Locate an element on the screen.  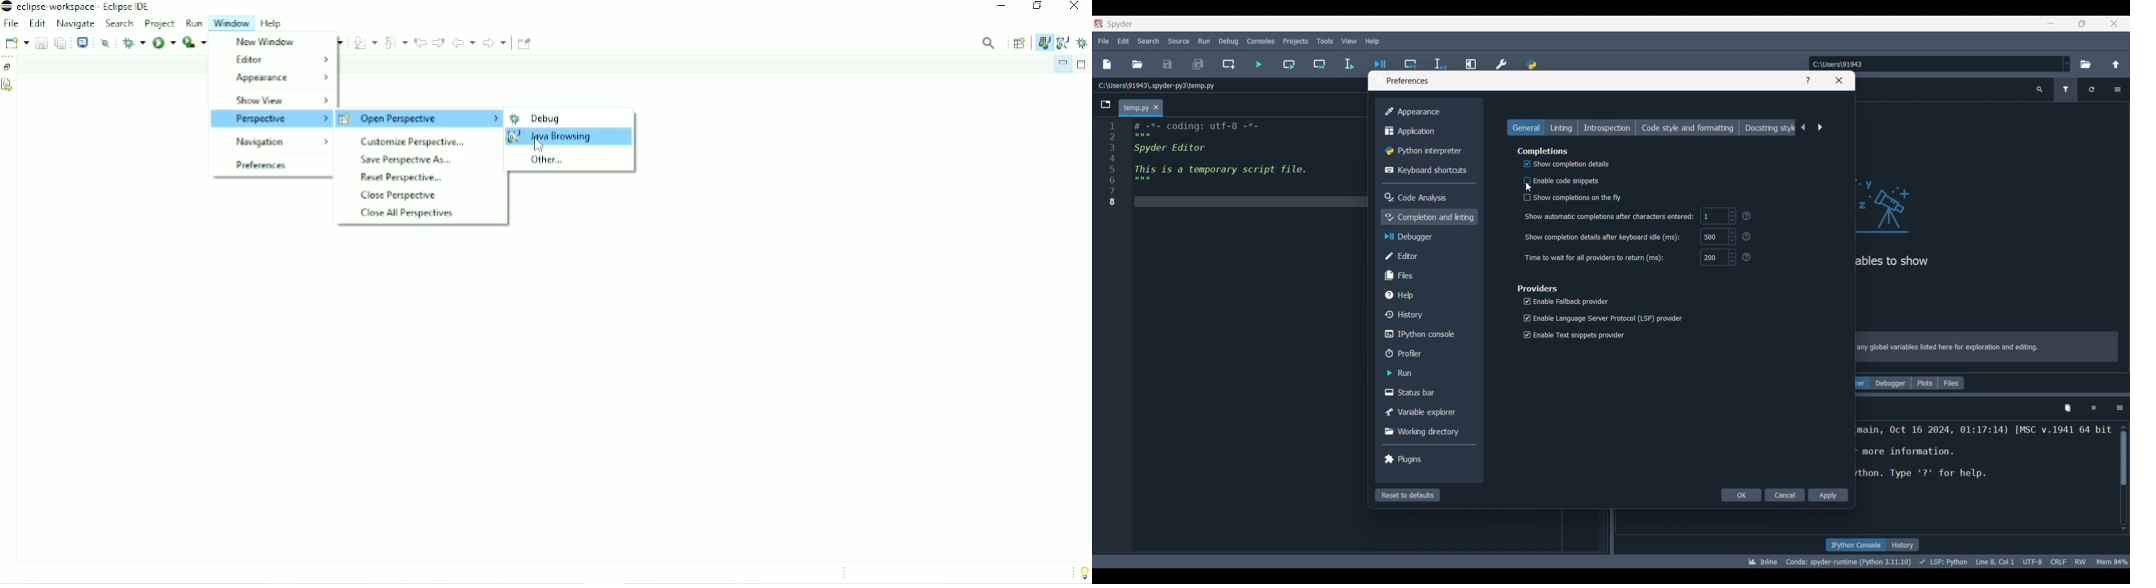
Consoles menu is located at coordinates (1261, 41).